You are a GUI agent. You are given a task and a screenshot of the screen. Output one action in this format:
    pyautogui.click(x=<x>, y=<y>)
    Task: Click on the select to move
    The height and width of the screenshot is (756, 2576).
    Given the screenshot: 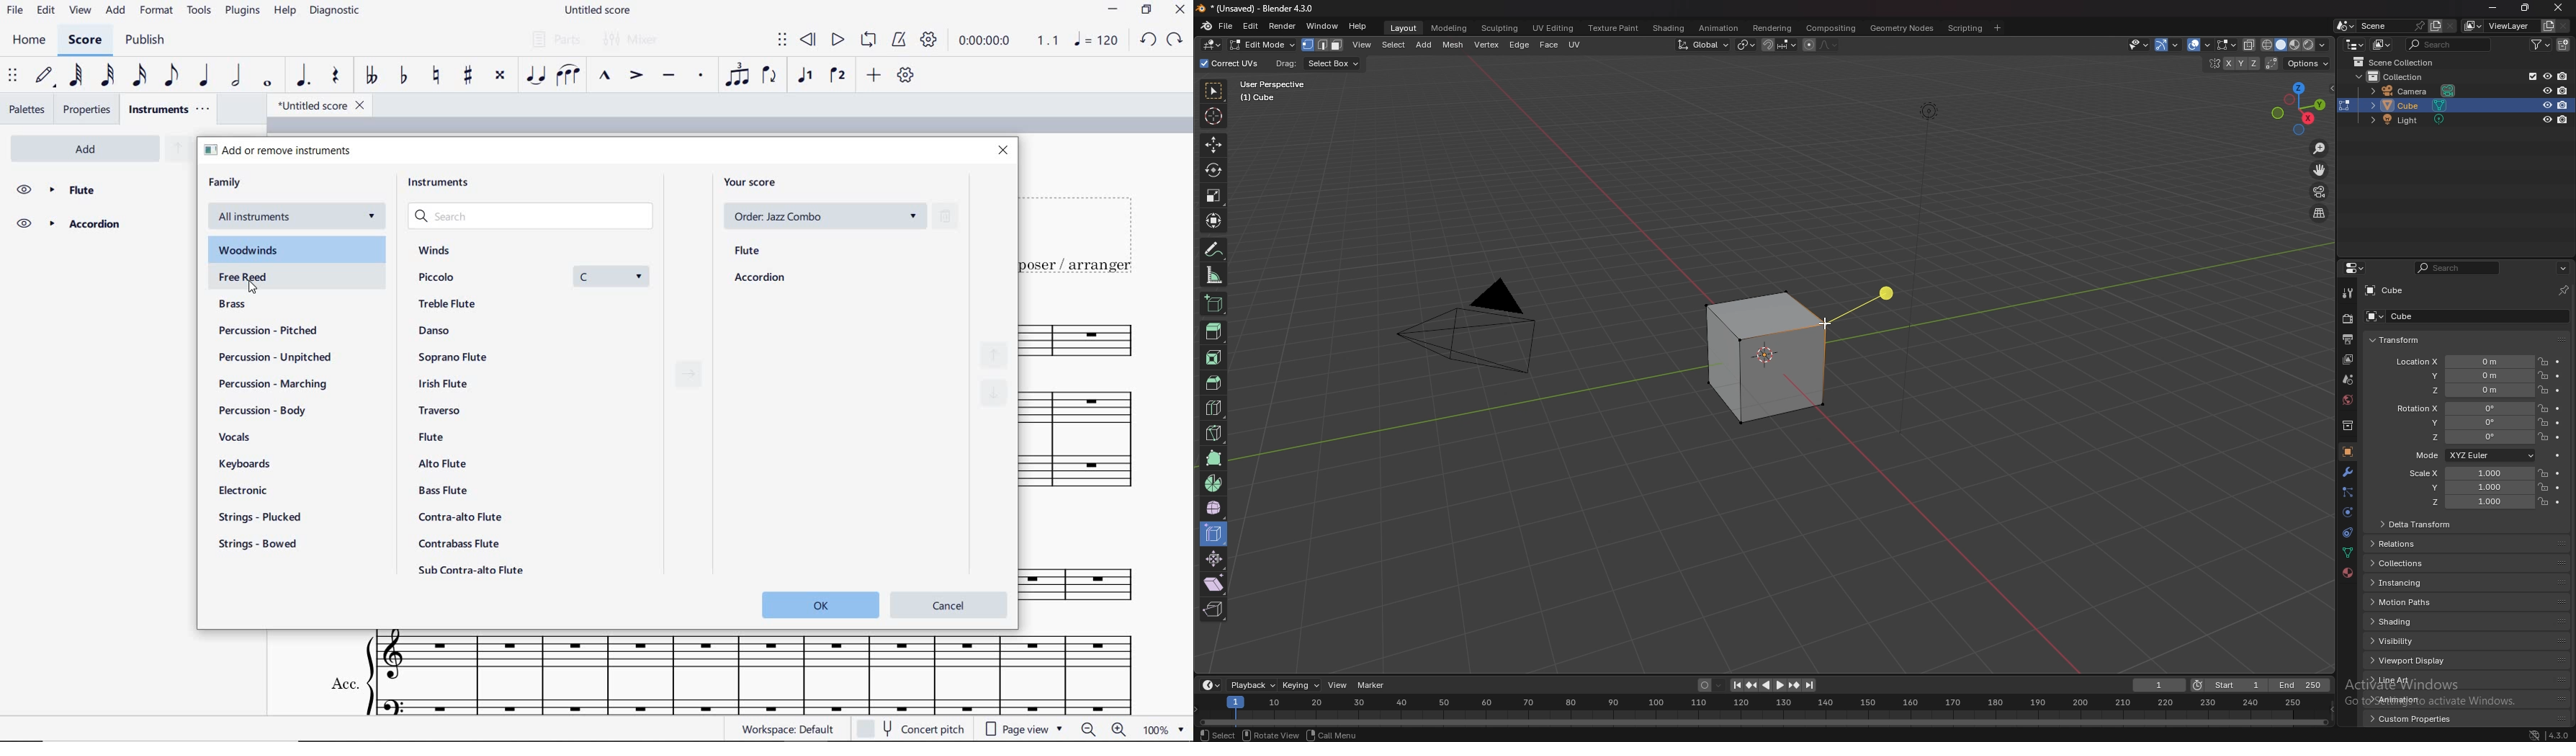 What is the action you would take?
    pyautogui.click(x=782, y=41)
    